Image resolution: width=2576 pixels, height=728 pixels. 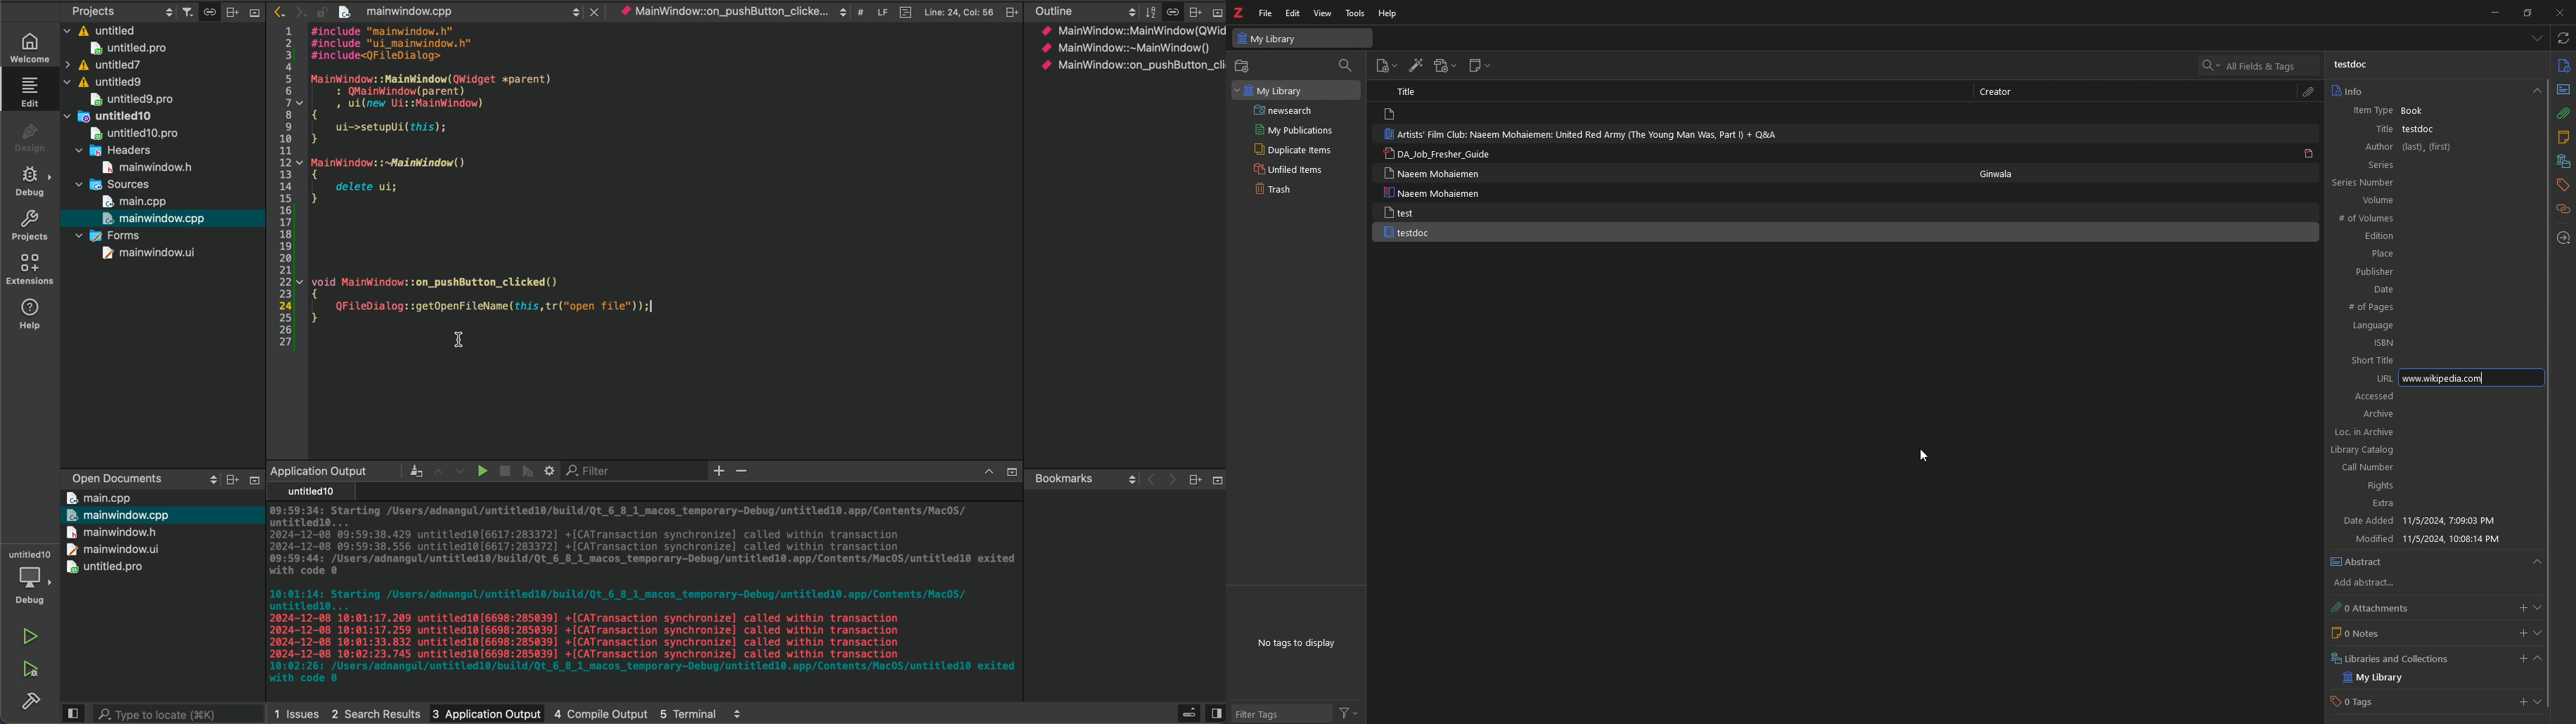 What do you see at coordinates (2563, 238) in the screenshot?
I see `locate` at bounding box center [2563, 238].